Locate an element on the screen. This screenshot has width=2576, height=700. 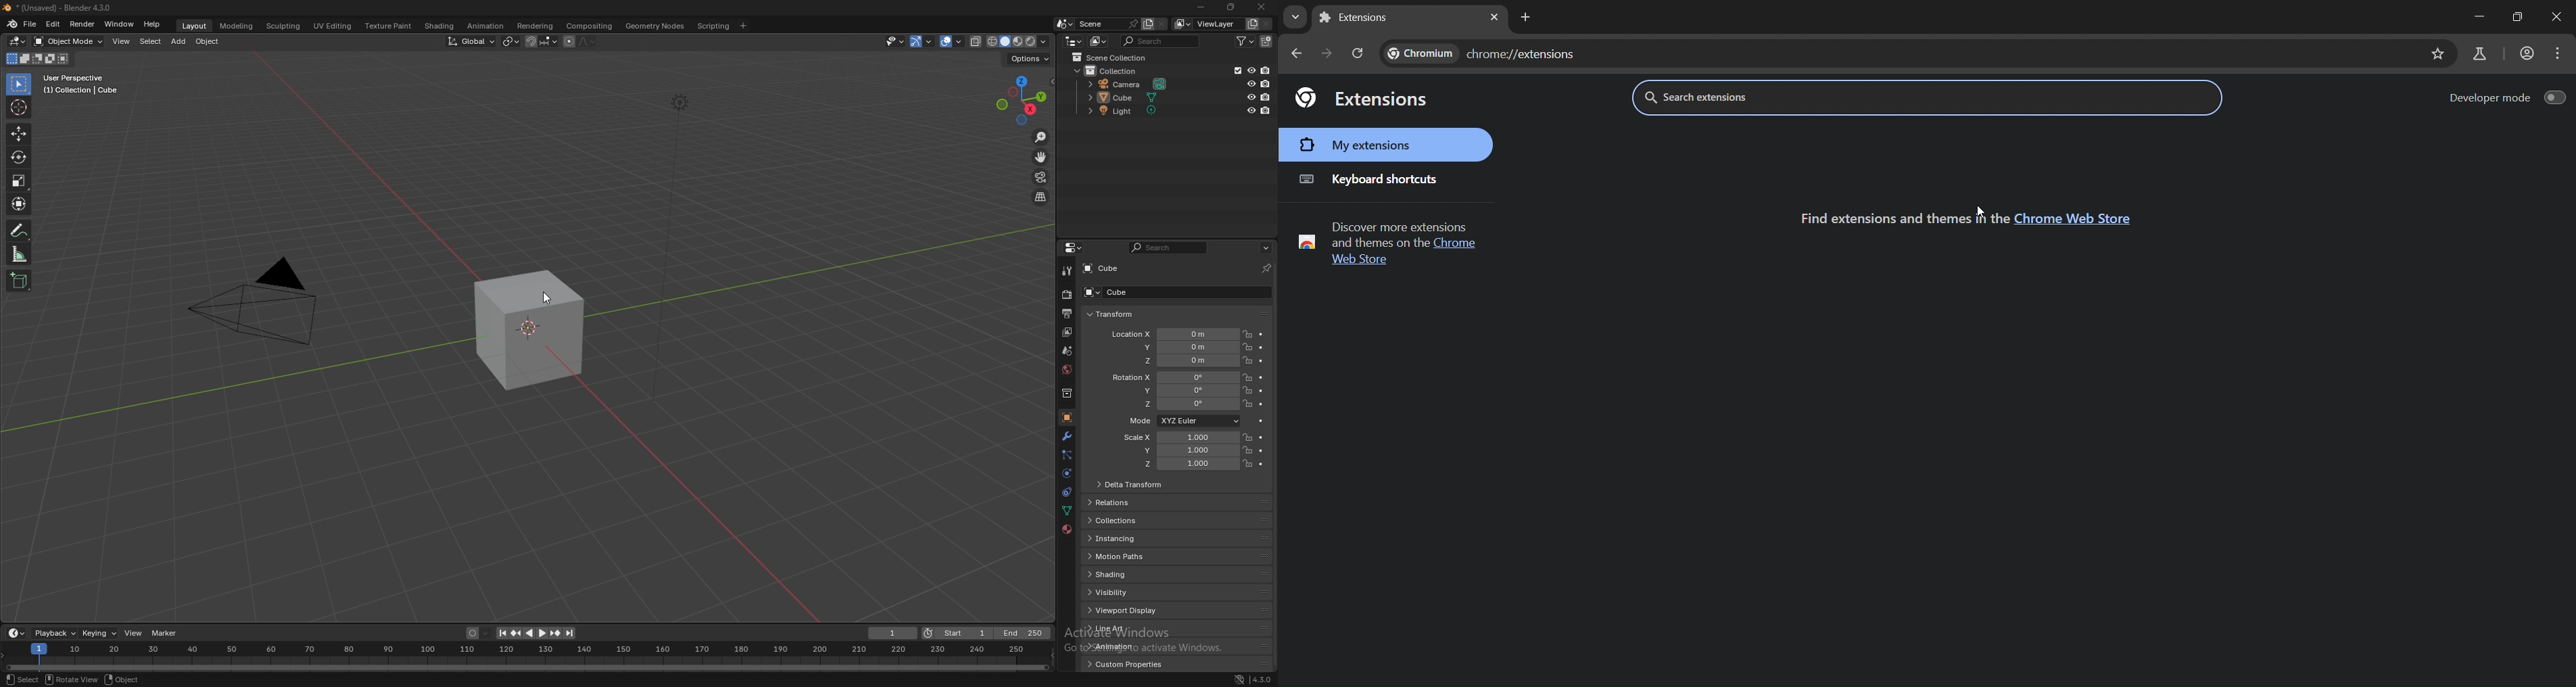
light is located at coordinates (1127, 111).